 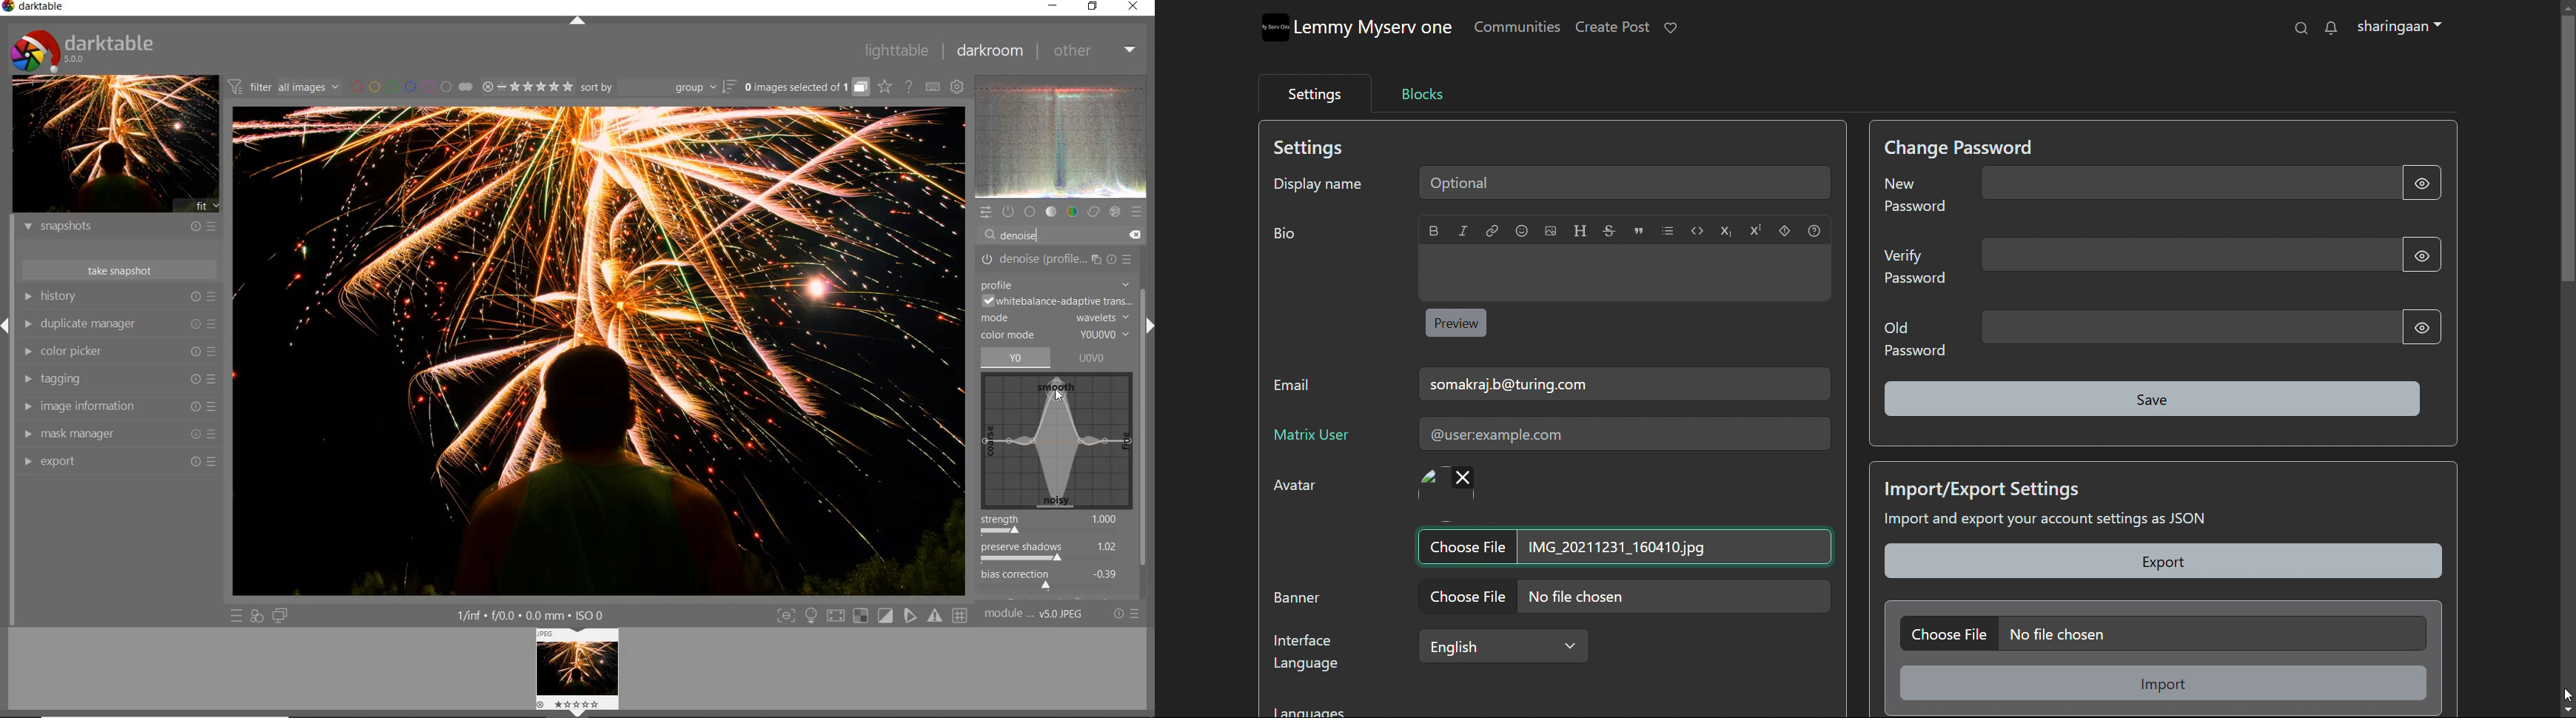 What do you see at coordinates (871, 615) in the screenshot?
I see `Toggle modes` at bounding box center [871, 615].